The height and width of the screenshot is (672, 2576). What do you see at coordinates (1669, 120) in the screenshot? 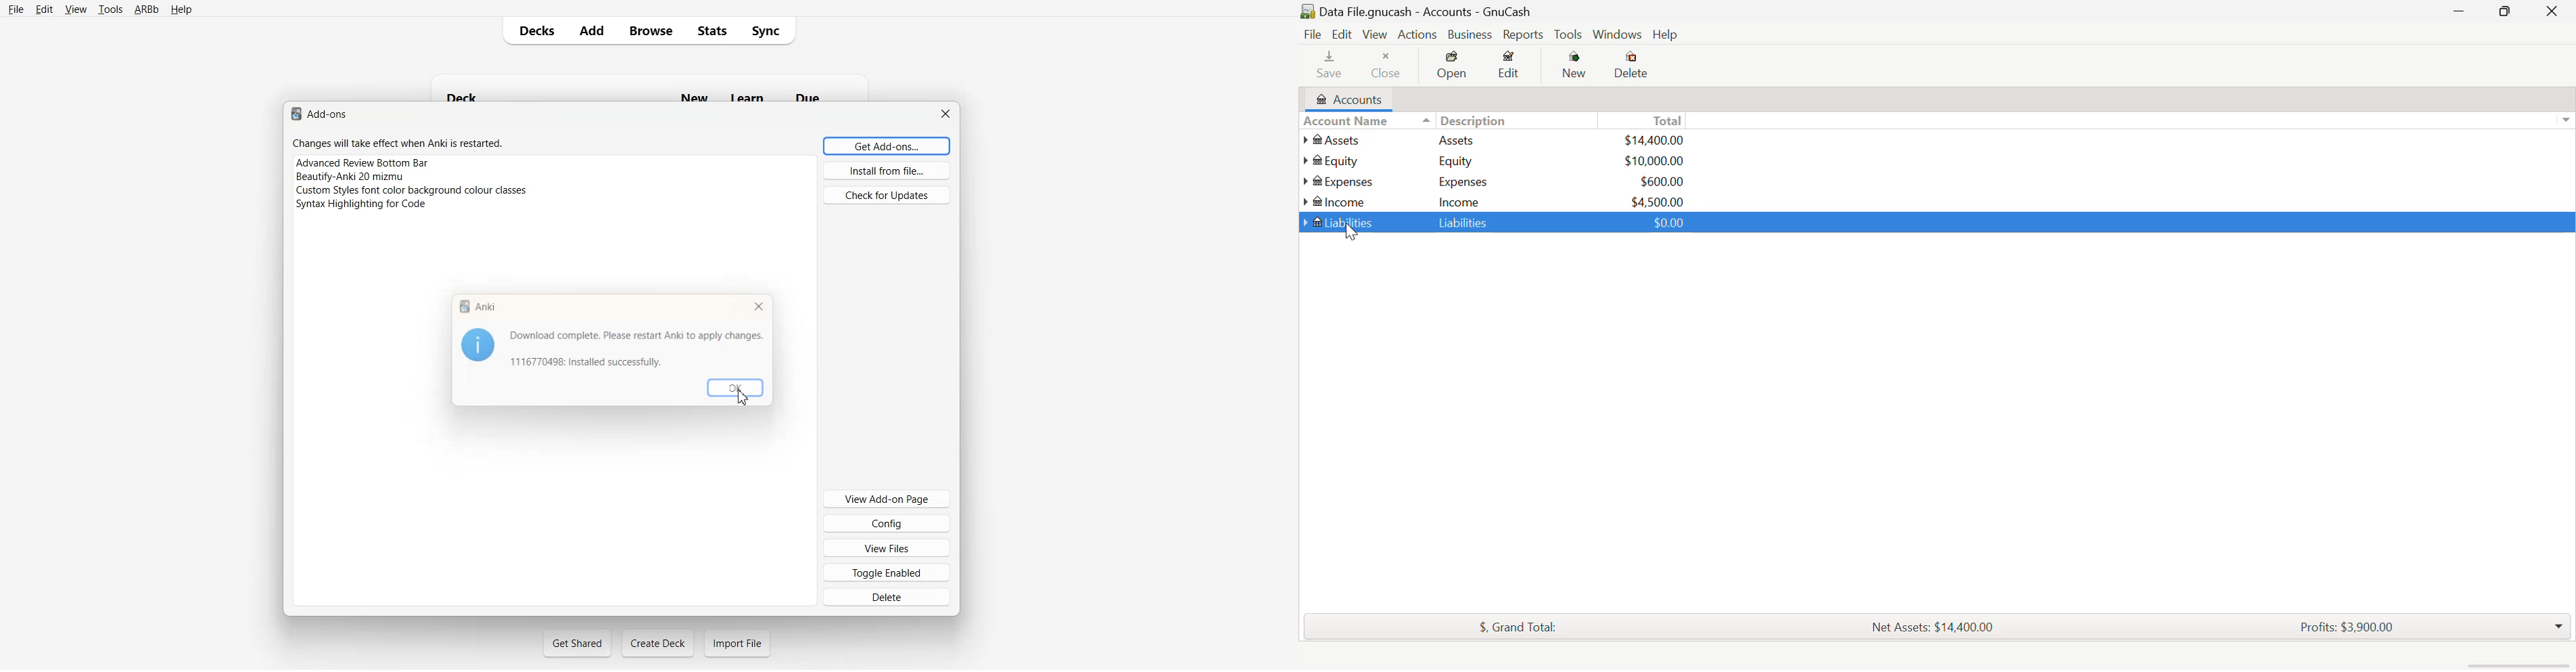
I see `Total` at bounding box center [1669, 120].